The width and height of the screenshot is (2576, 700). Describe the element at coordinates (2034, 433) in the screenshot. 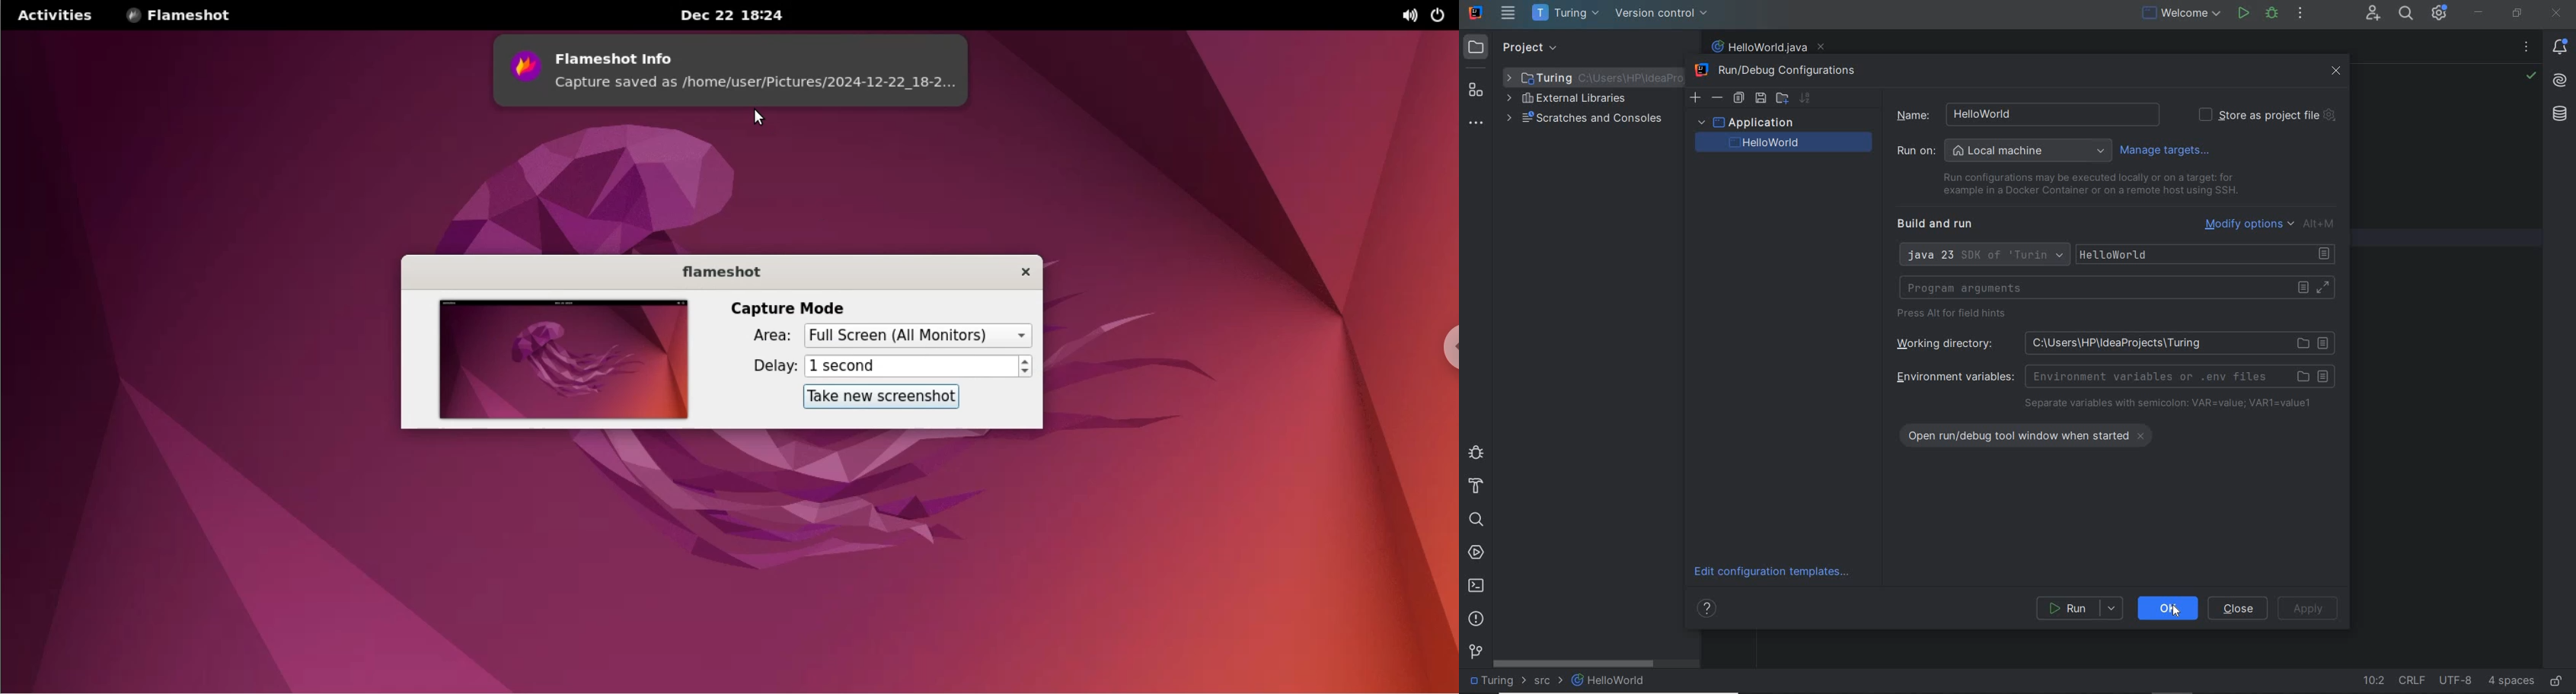

I see `open run/debug tool window when started` at that location.